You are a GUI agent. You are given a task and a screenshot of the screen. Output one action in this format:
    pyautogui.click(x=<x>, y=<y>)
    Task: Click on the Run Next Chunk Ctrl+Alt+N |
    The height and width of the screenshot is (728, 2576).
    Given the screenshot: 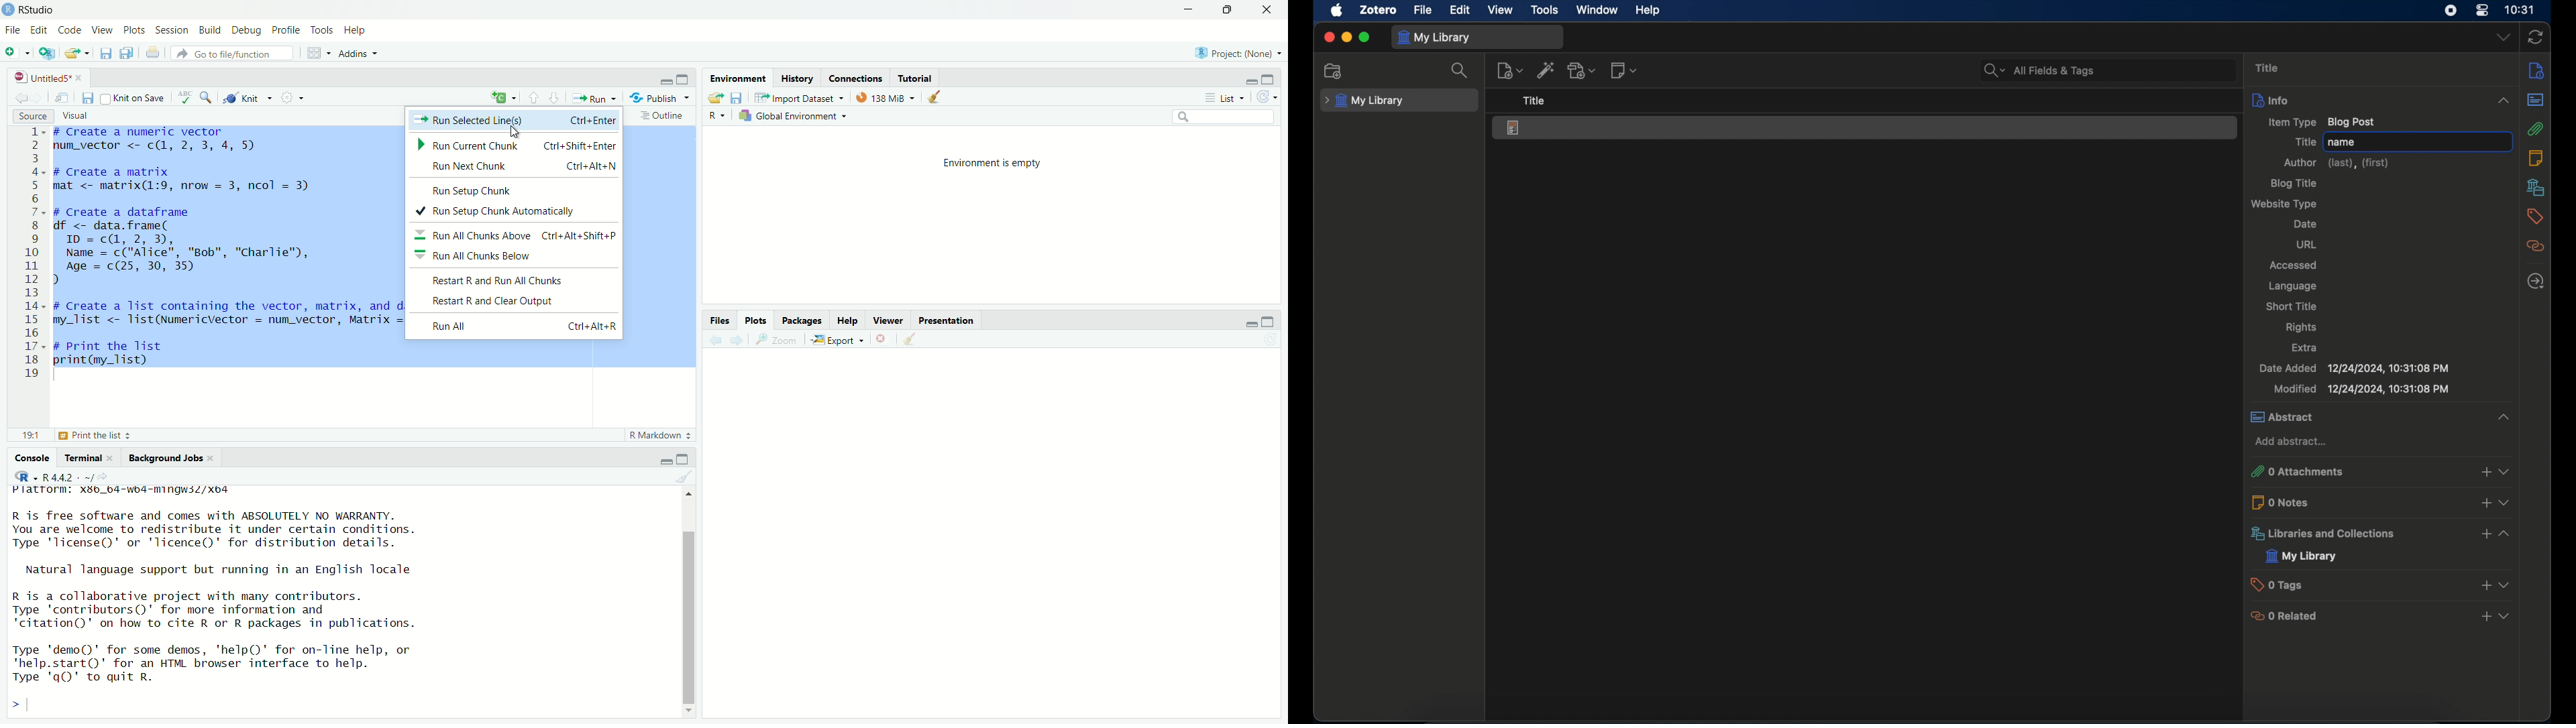 What is the action you would take?
    pyautogui.click(x=529, y=166)
    